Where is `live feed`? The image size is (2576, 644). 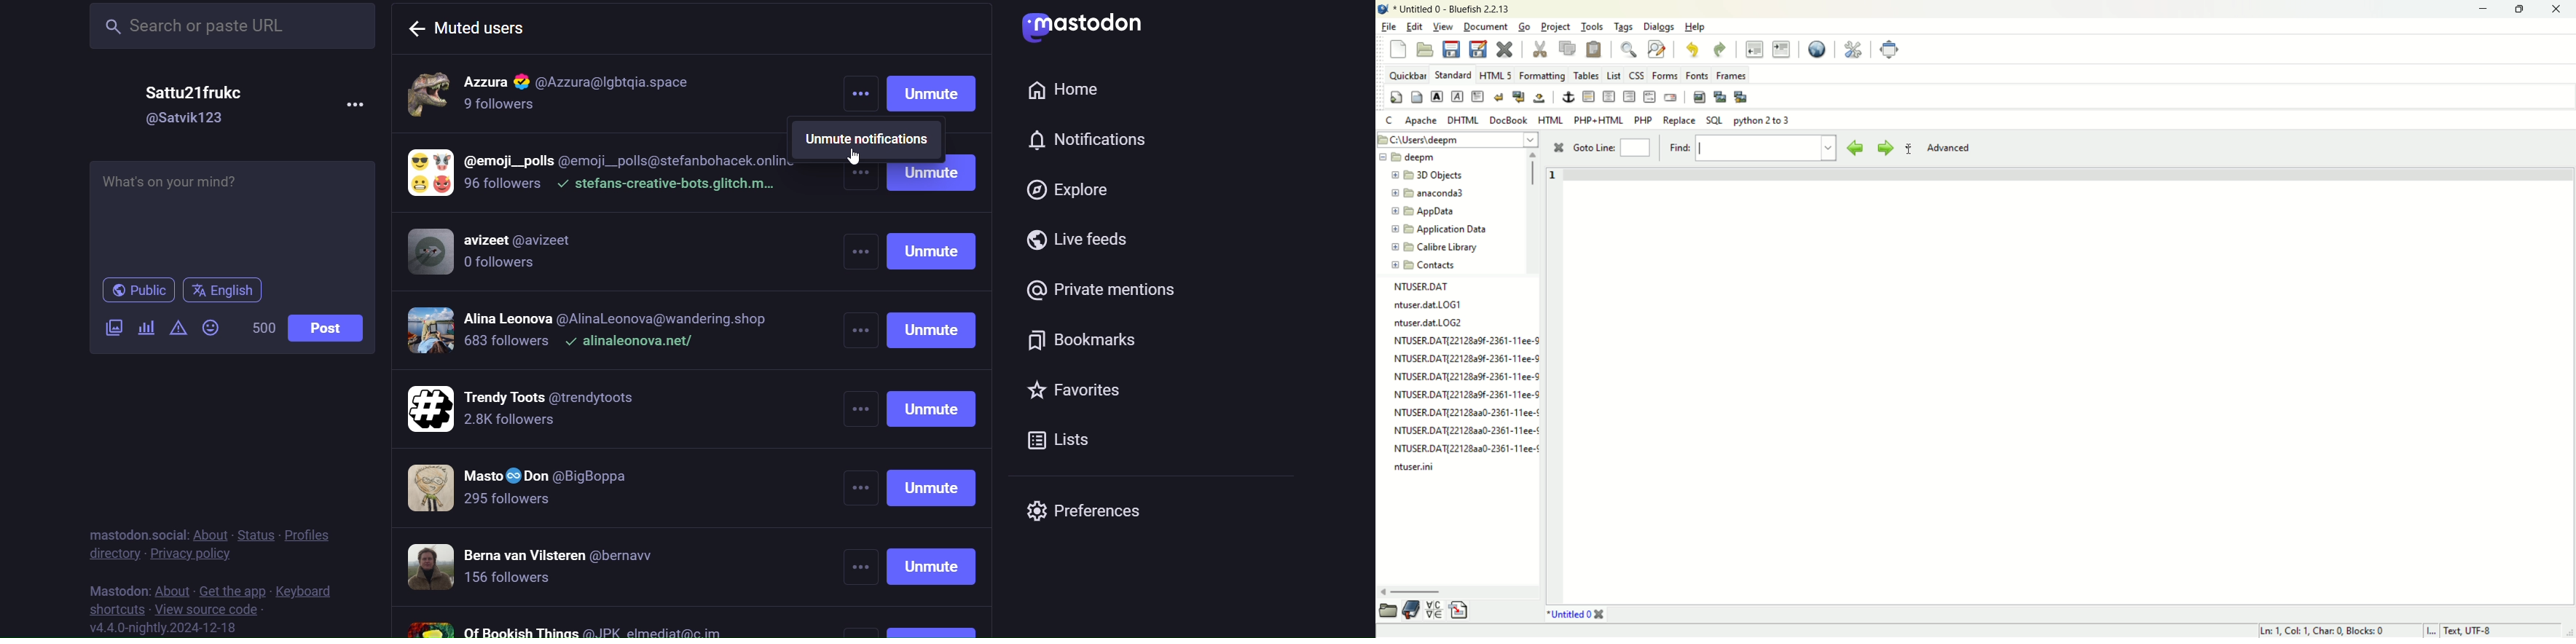 live feed is located at coordinates (1086, 239).